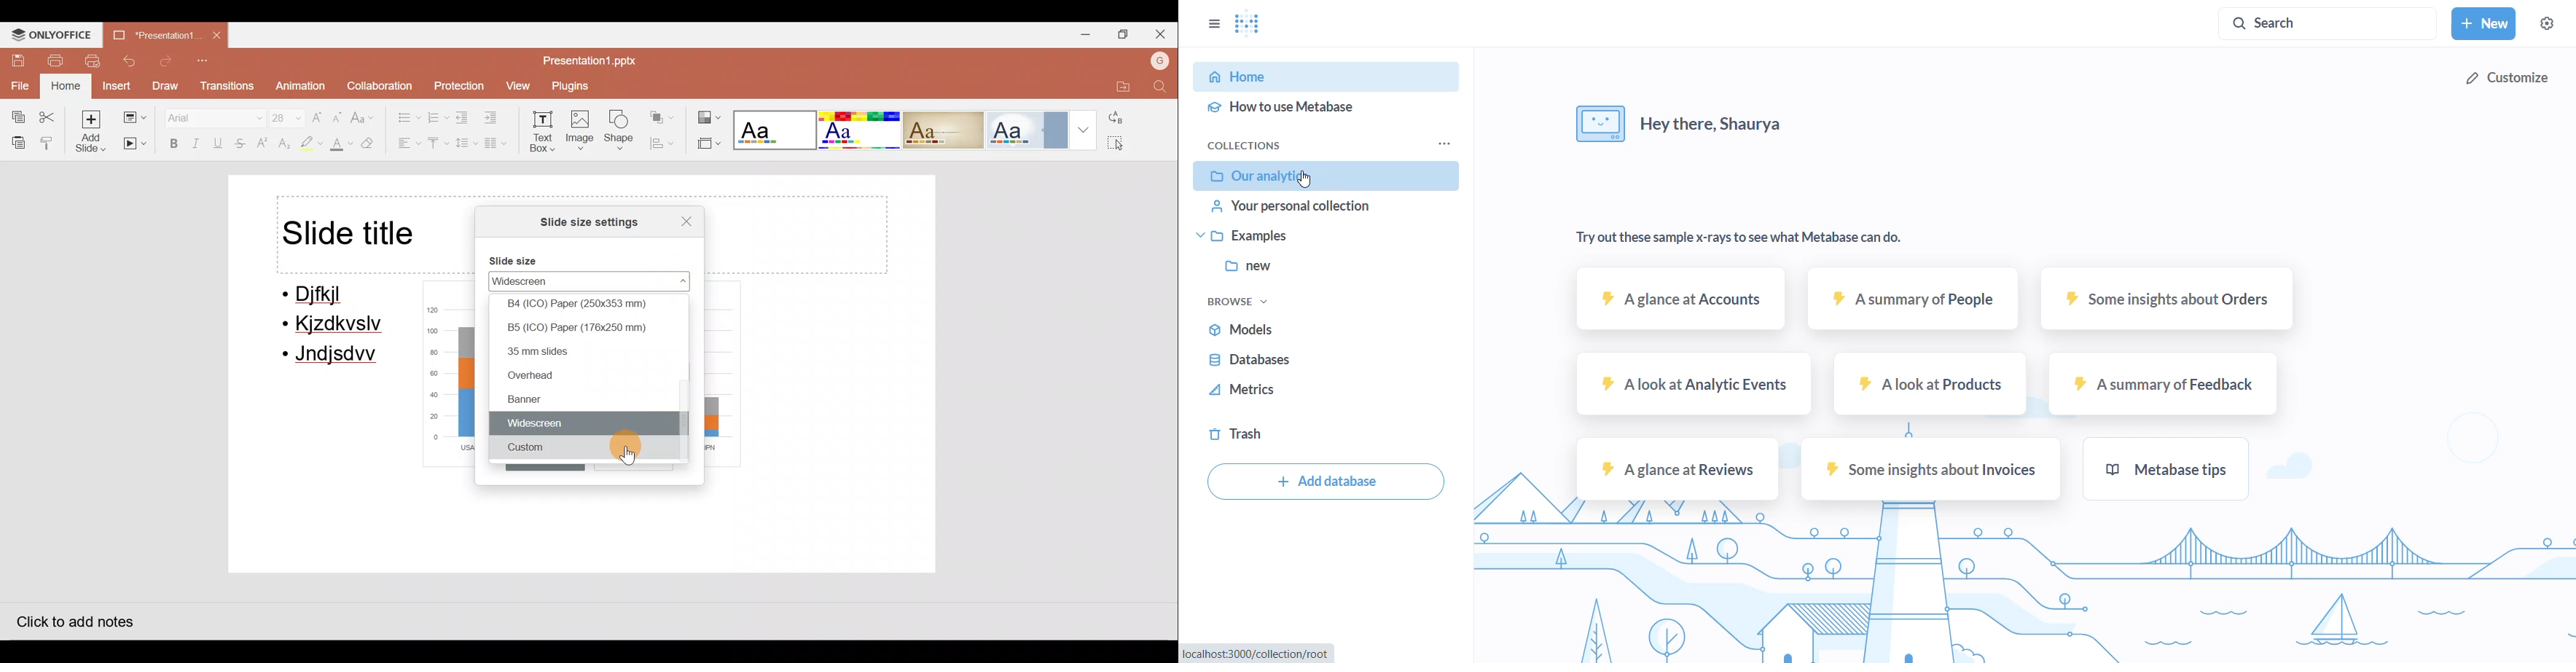  Describe the element at coordinates (280, 115) in the screenshot. I see `Font size` at that location.